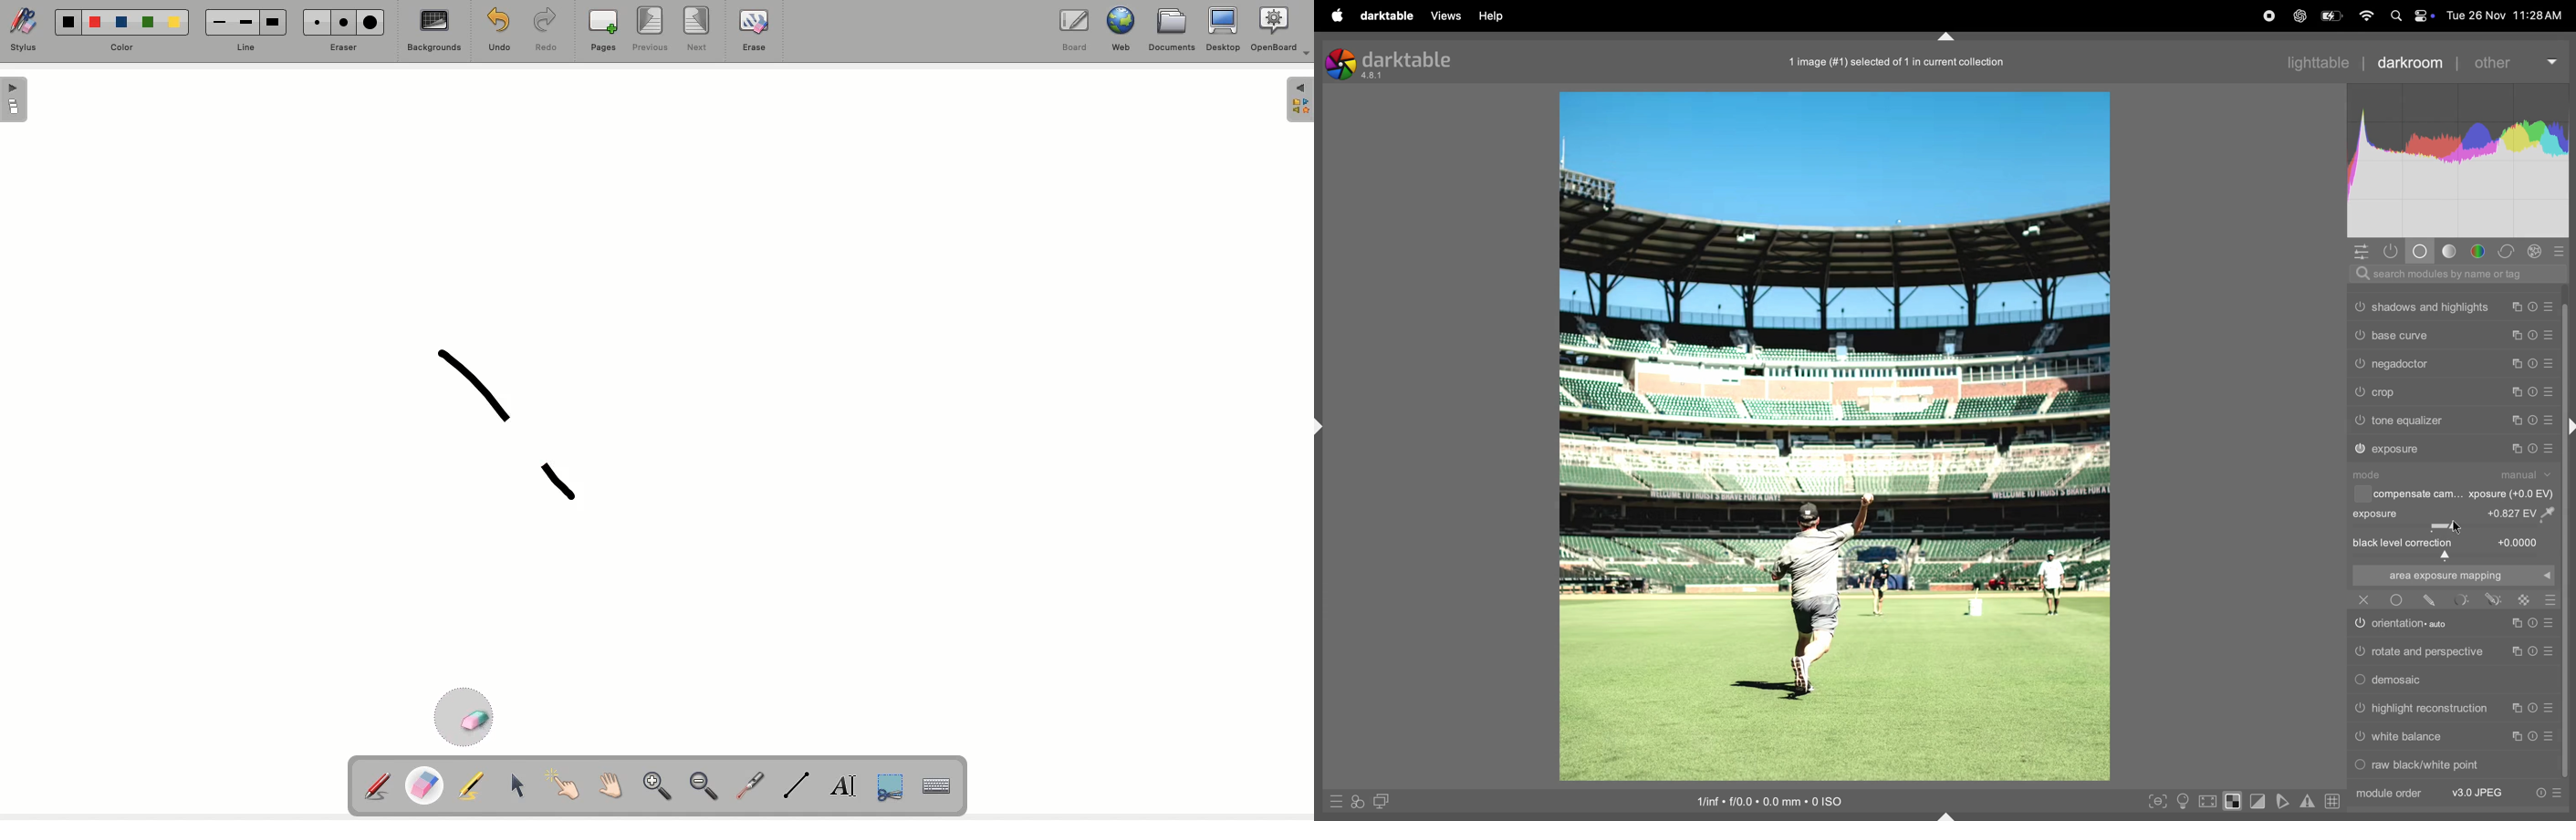 This screenshot has width=2576, height=840. I want to click on date and time, so click(2509, 15).